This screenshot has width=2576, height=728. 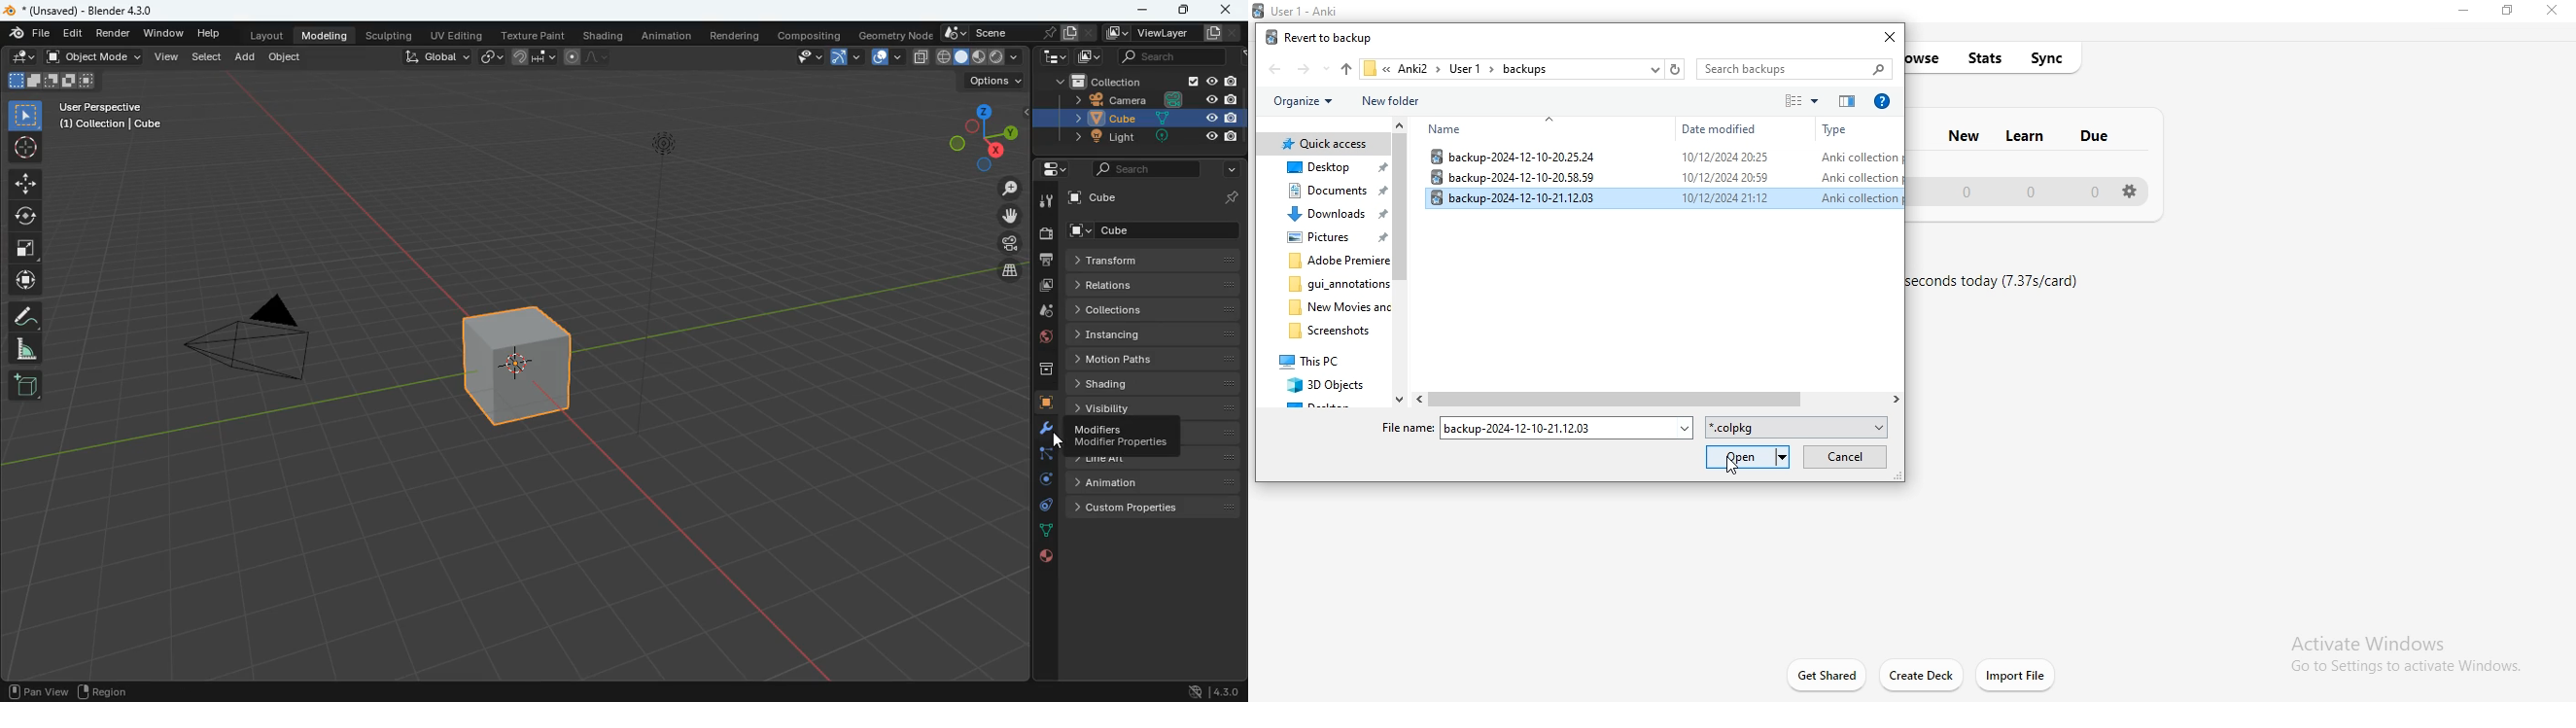 What do you see at coordinates (1801, 102) in the screenshot?
I see `sort` at bounding box center [1801, 102].